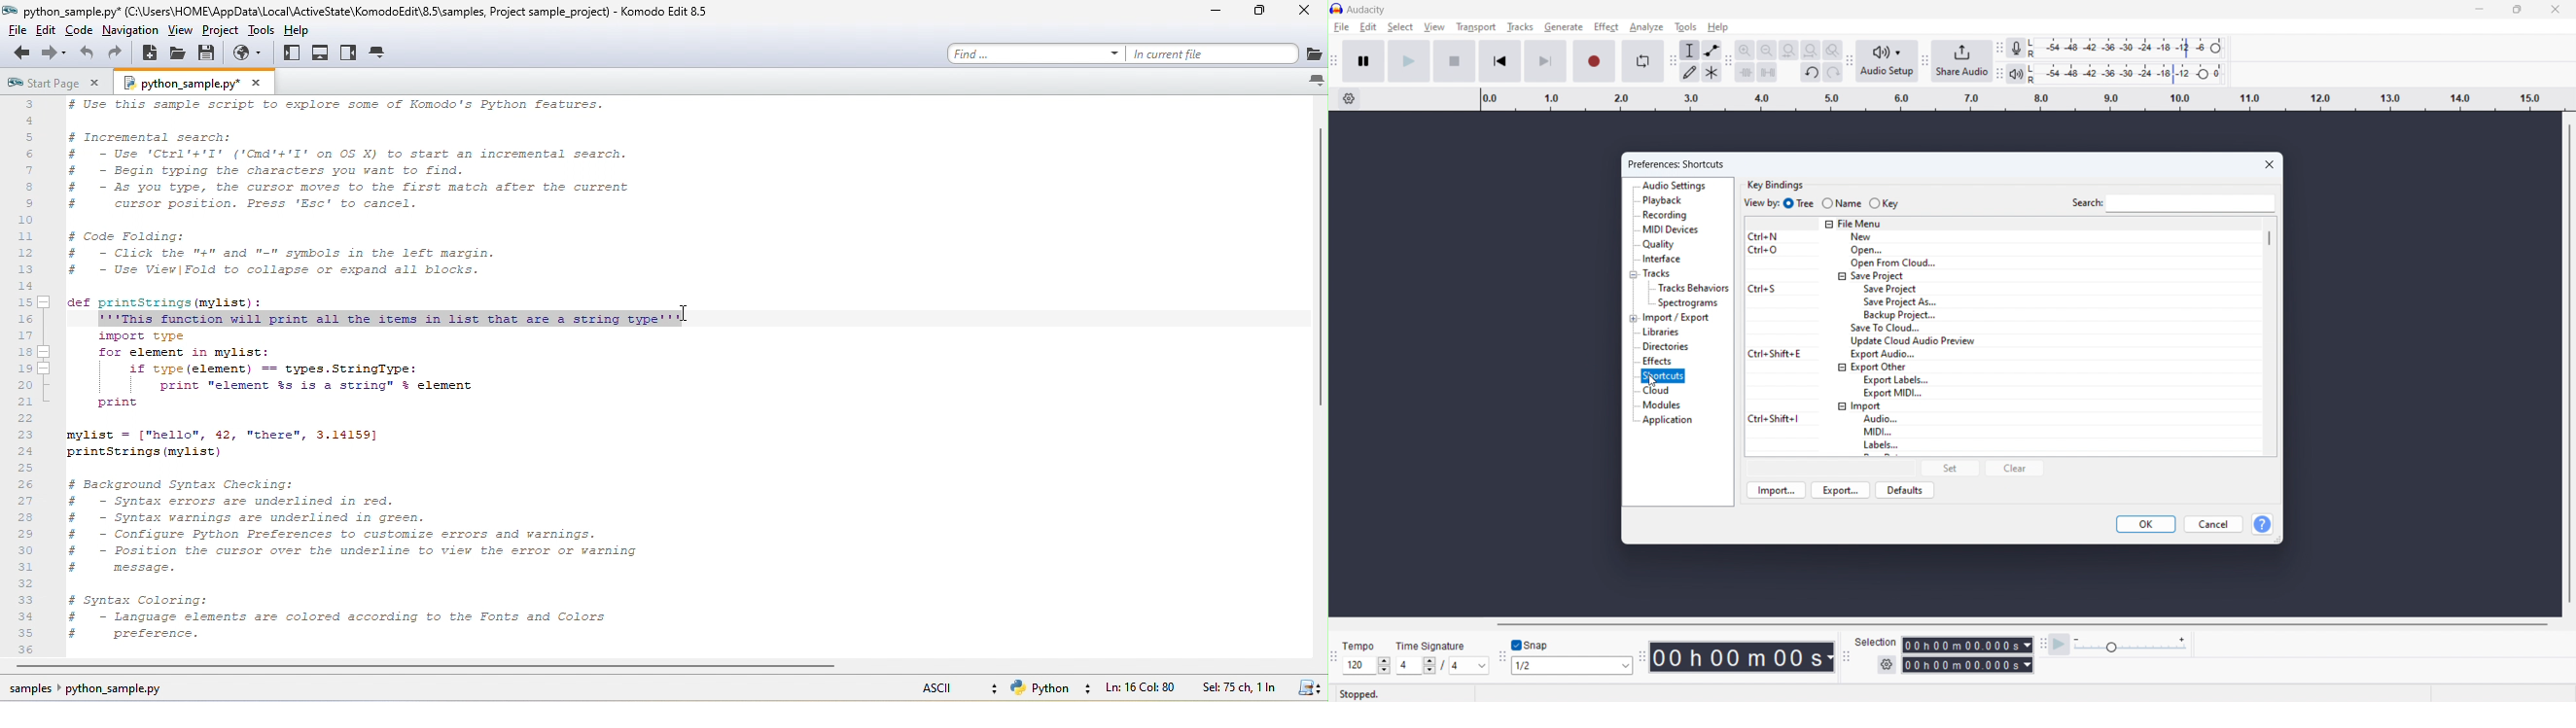  Describe the element at coordinates (1789, 50) in the screenshot. I see `fit selection to width` at that location.